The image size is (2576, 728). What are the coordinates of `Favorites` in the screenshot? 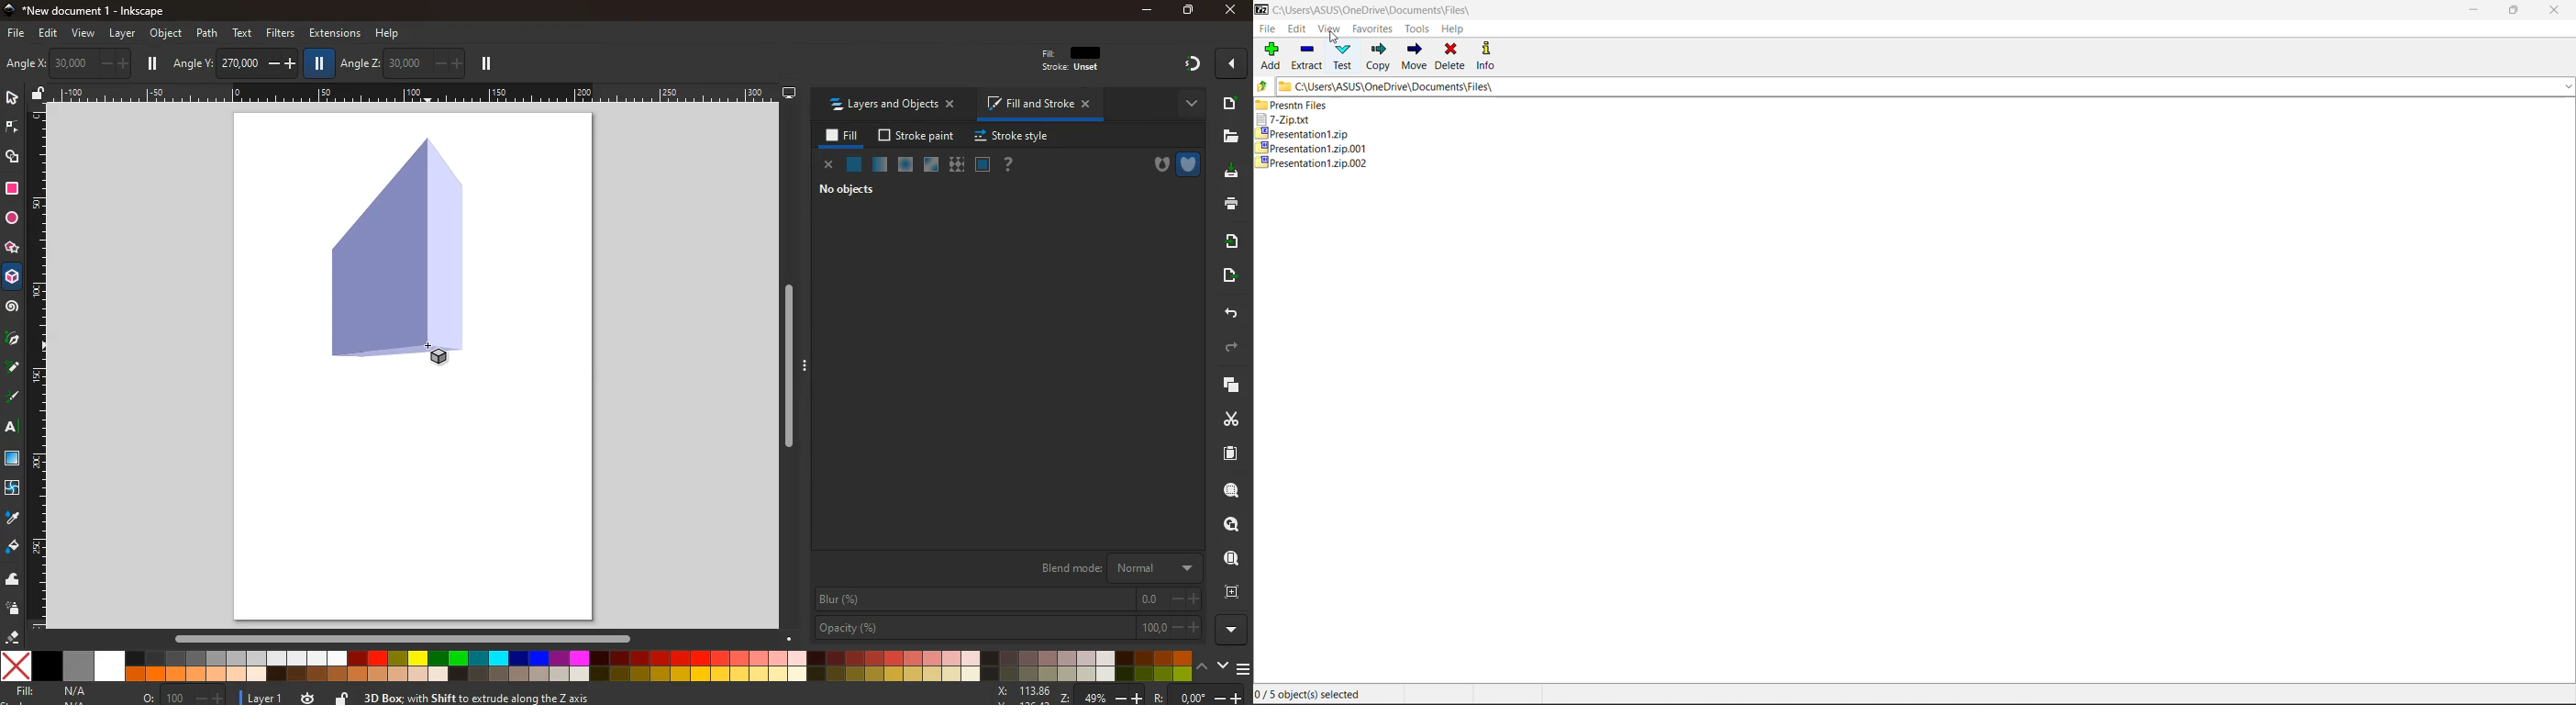 It's located at (1372, 29).